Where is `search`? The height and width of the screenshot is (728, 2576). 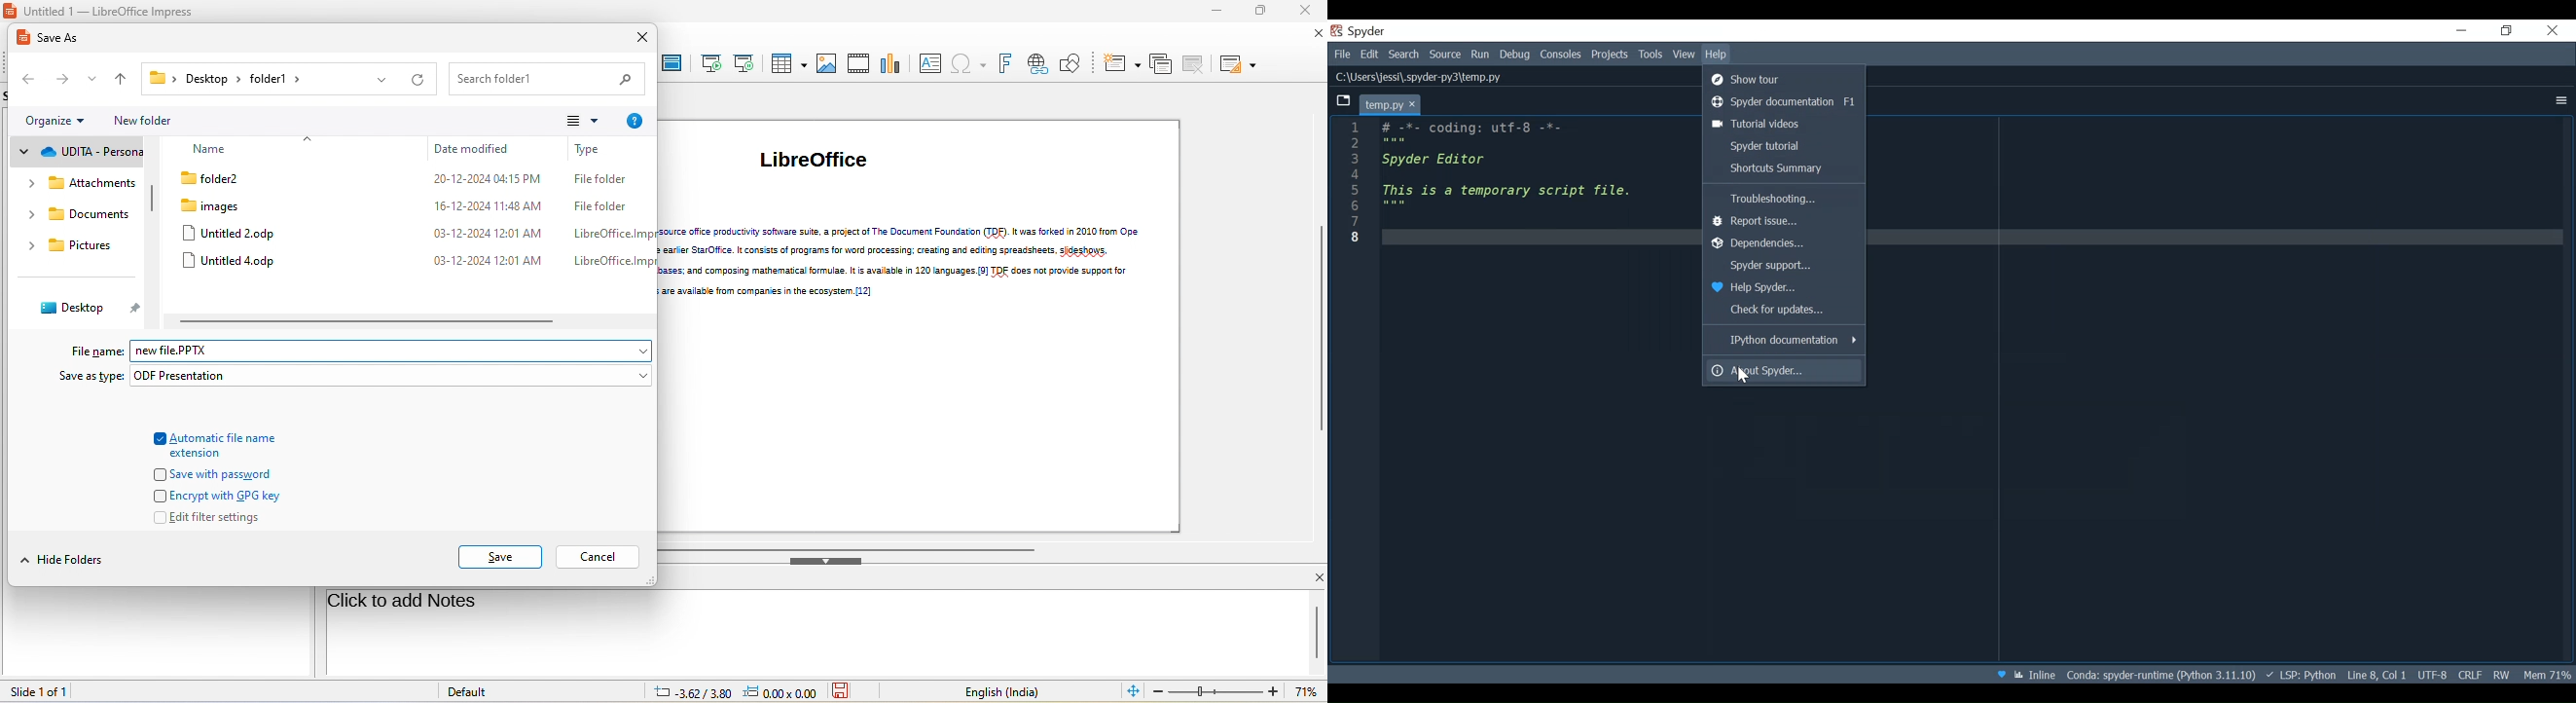 search is located at coordinates (544, 79).